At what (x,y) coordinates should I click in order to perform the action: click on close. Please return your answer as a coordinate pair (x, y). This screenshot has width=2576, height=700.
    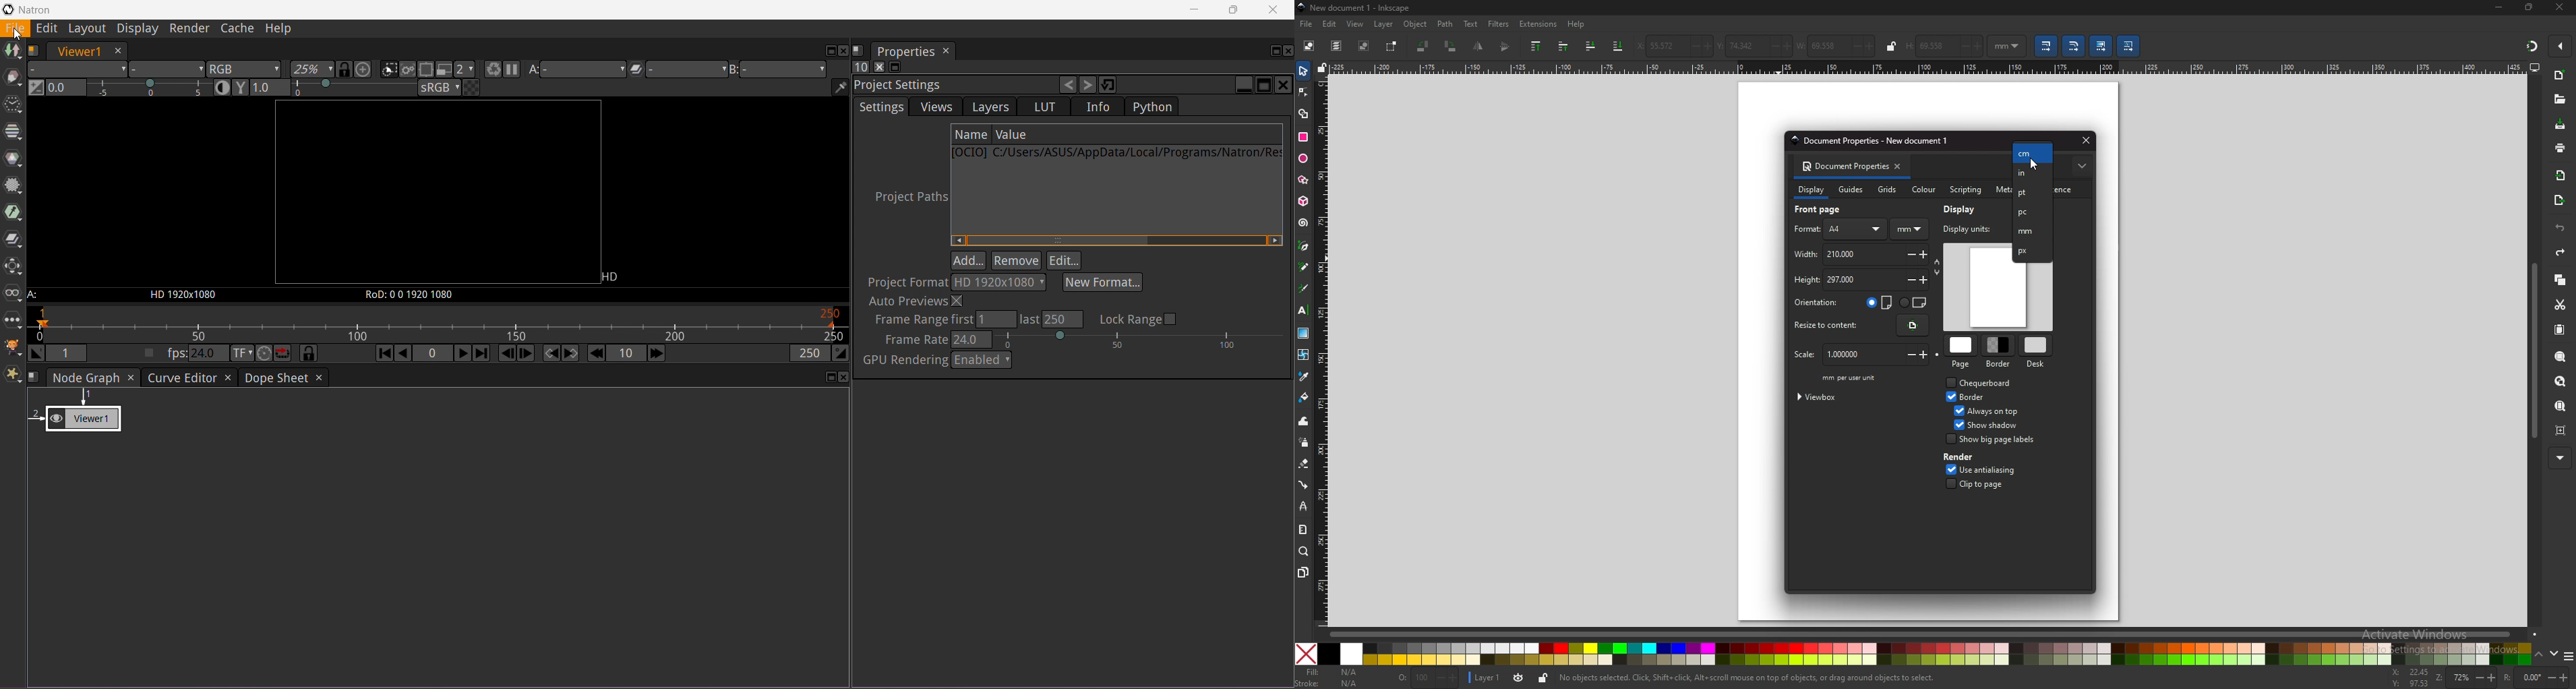
    Looking at the image, I should click on (2084, 140).